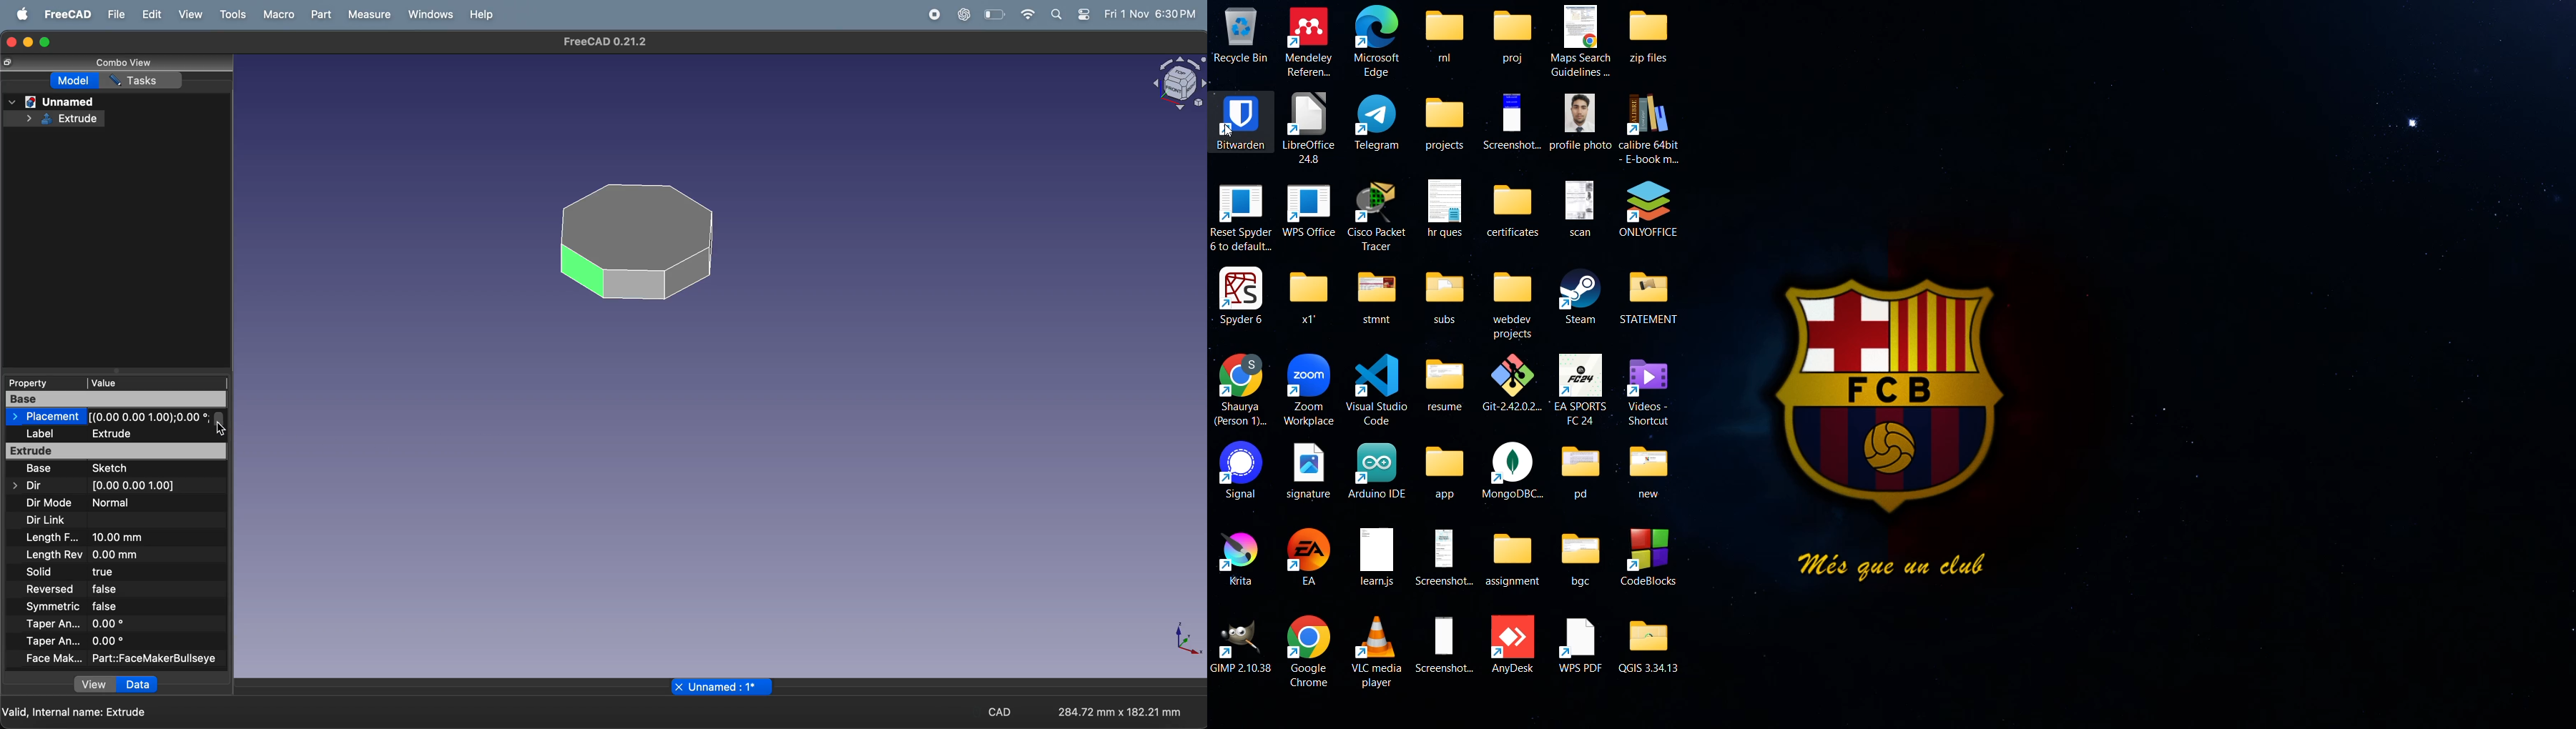 This screenshot has height=756, width=2576. Describe the element at coordinates (637, 241) in the screenshot. I see `3D polygon` at that location.